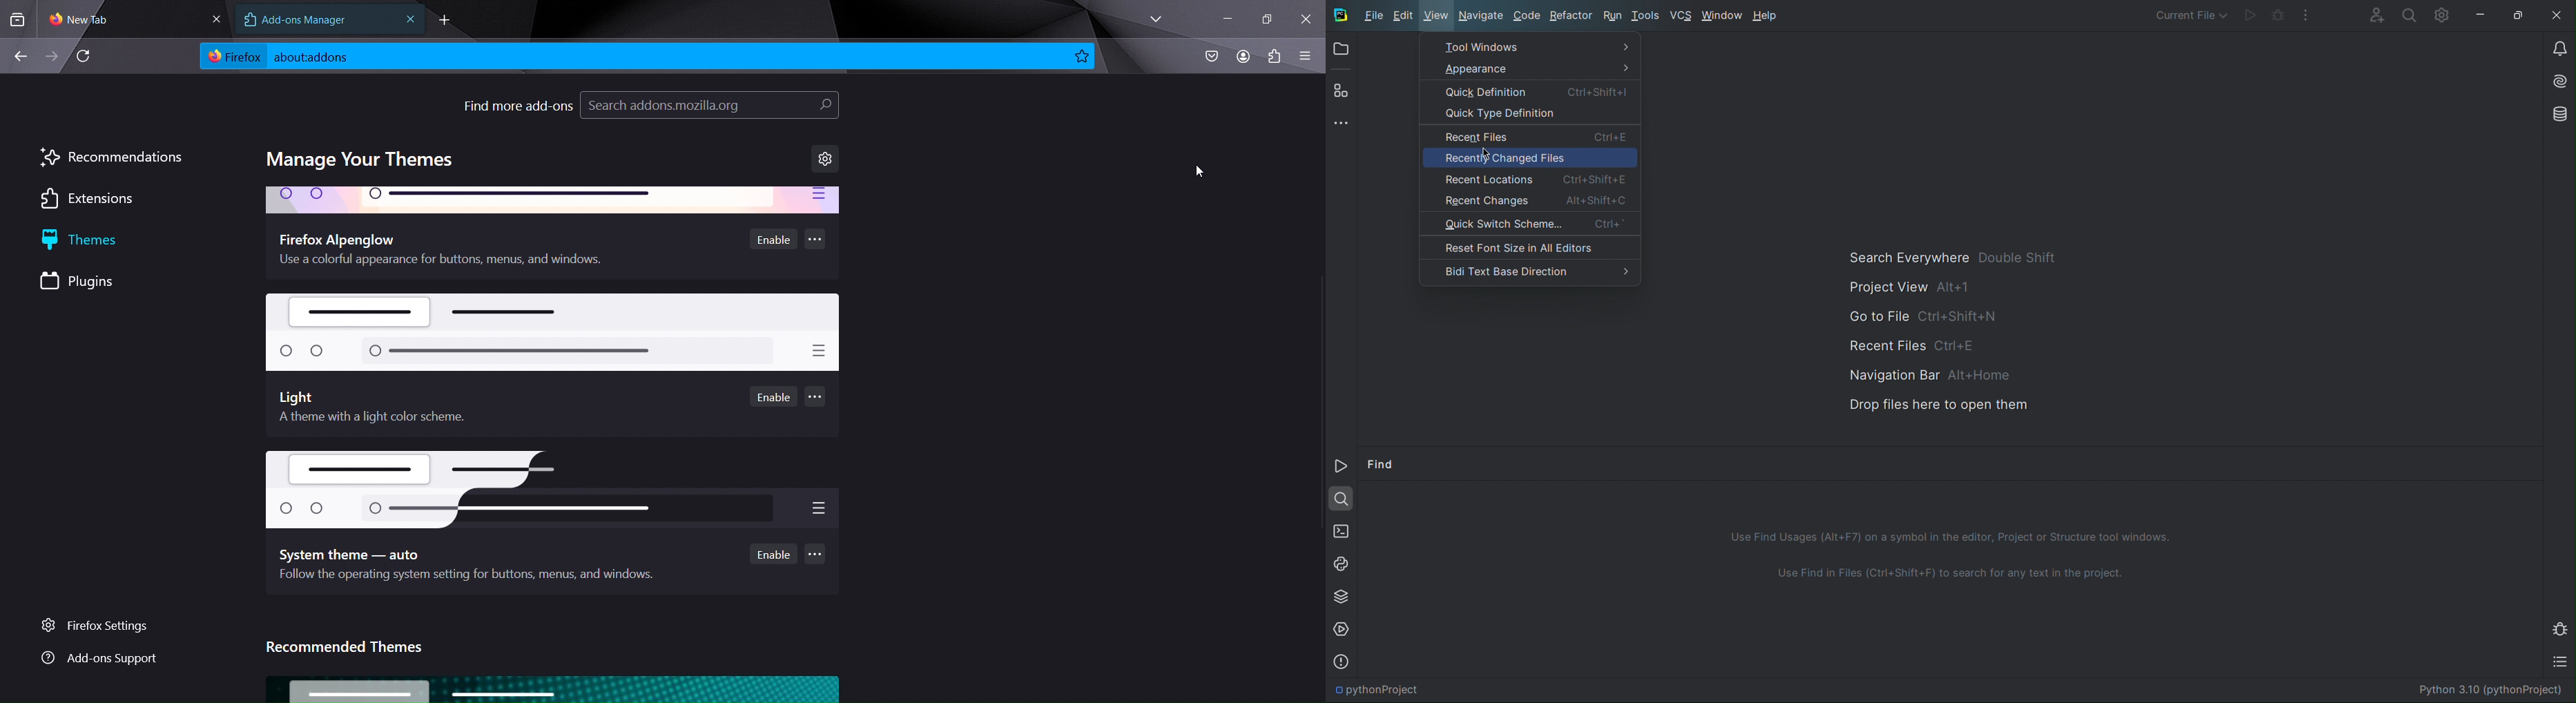 The height and width of the screenshot is (728, 2576). Describe the element at coordinates (1203, 172) in the screenshot. I see `cursor` at that location.